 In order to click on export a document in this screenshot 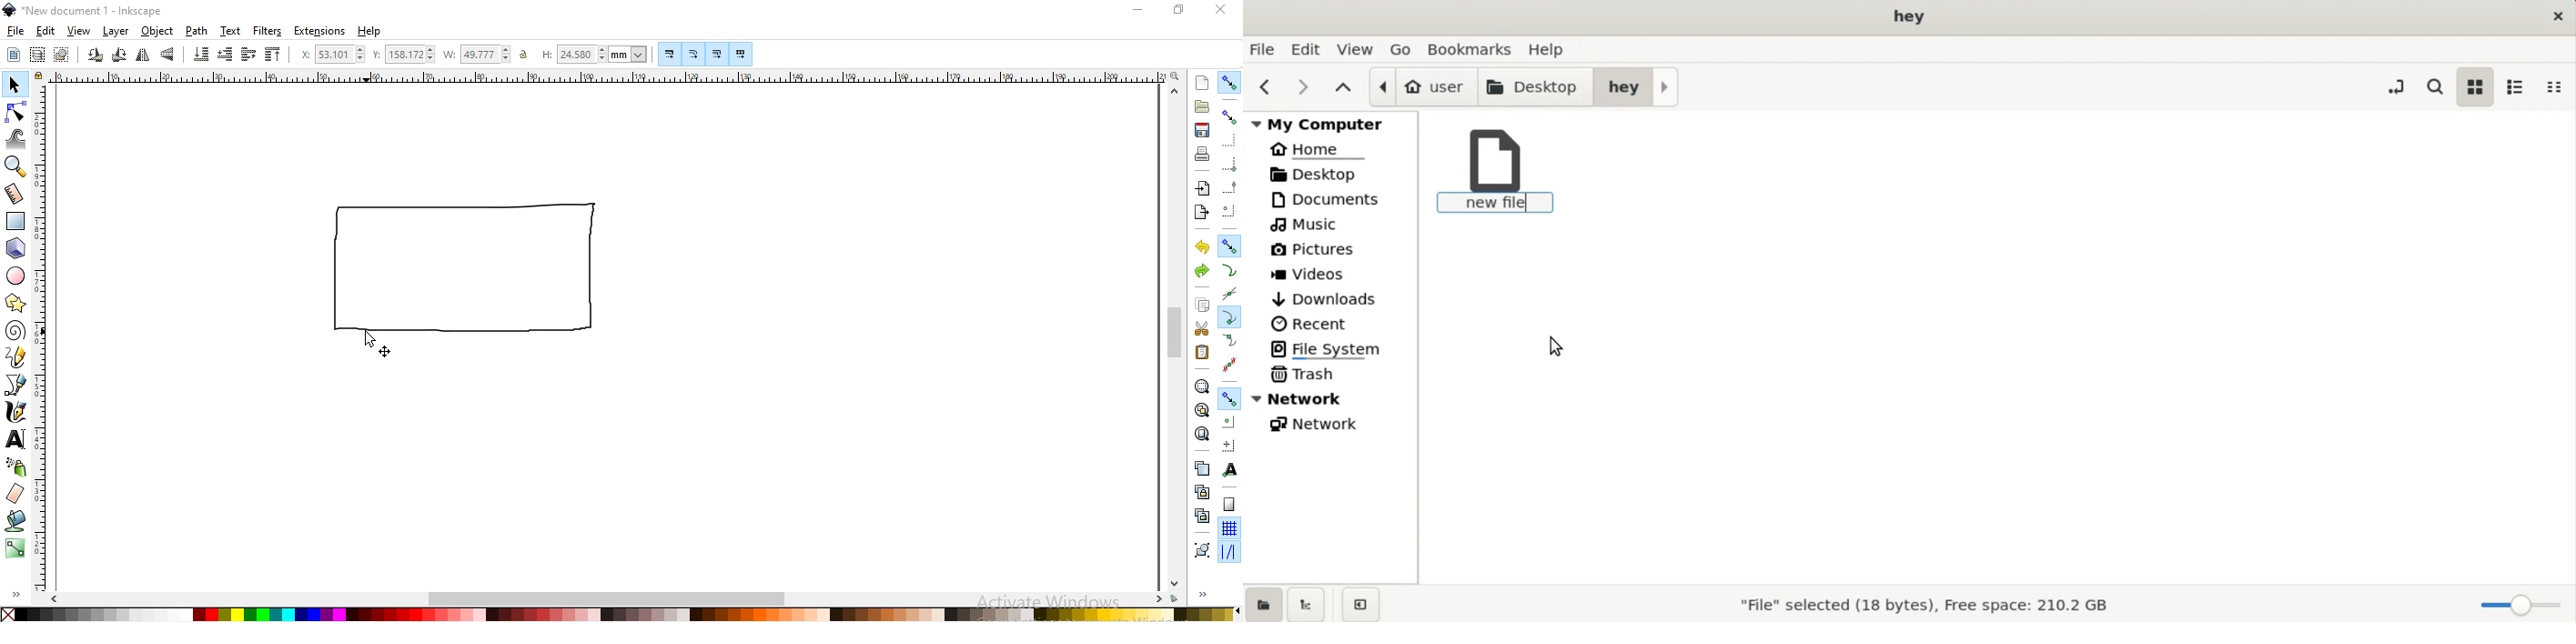, I will do `click(1200, 213)`.